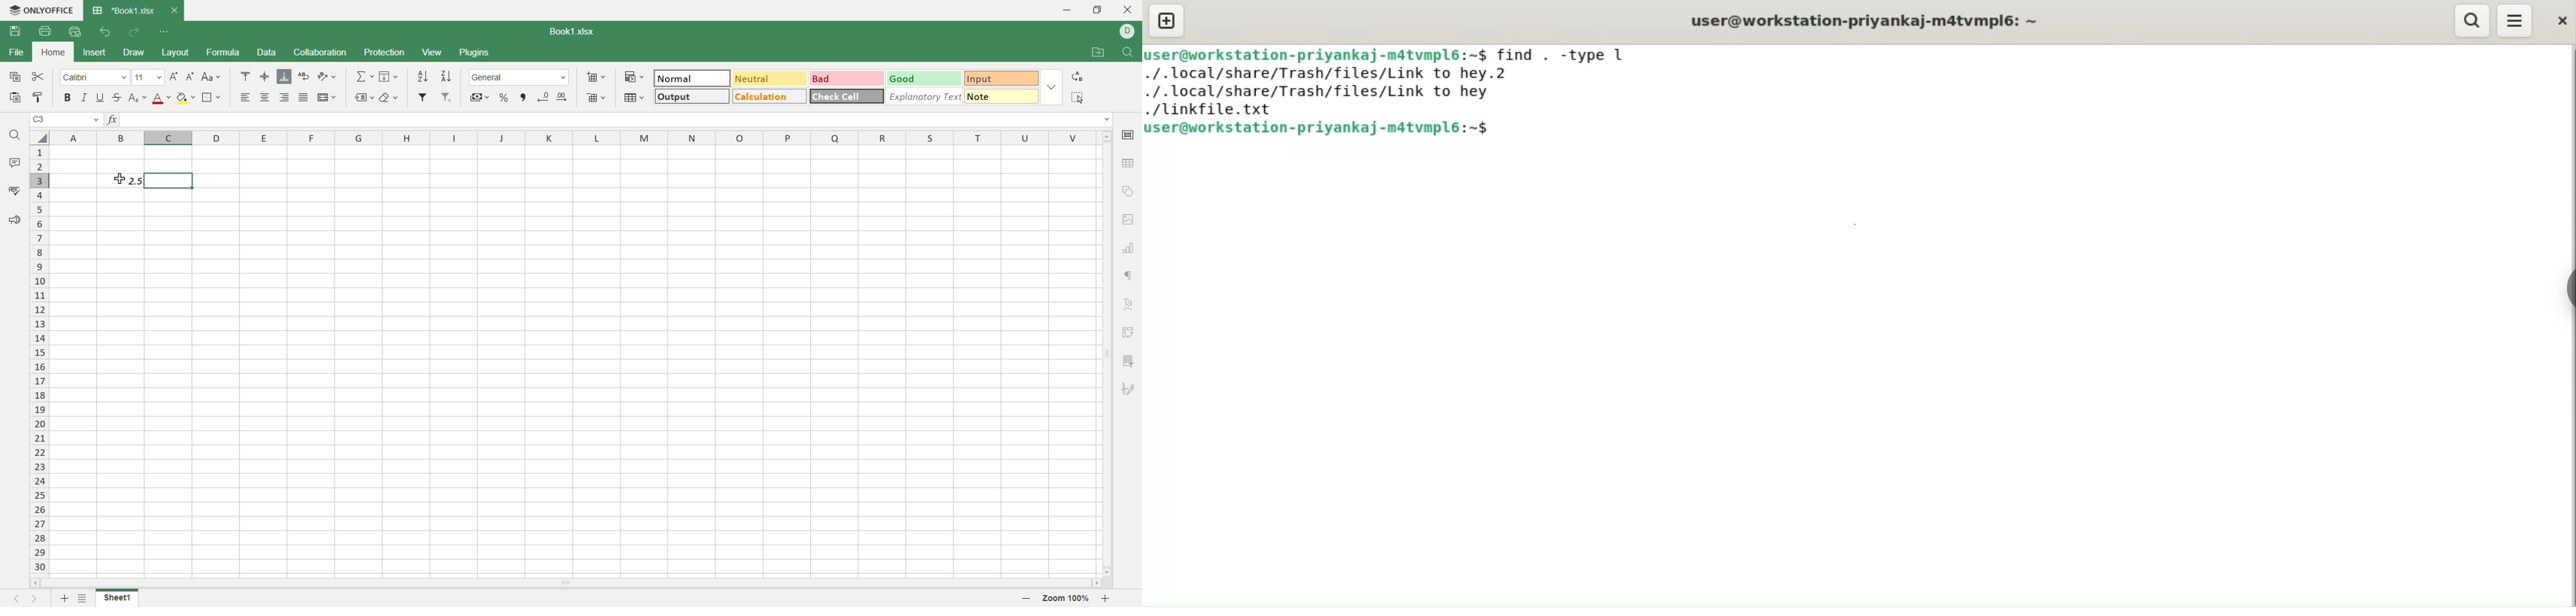 This screenshot has height=616, width=2576. I want to click on remove filter, so click(448, 97).